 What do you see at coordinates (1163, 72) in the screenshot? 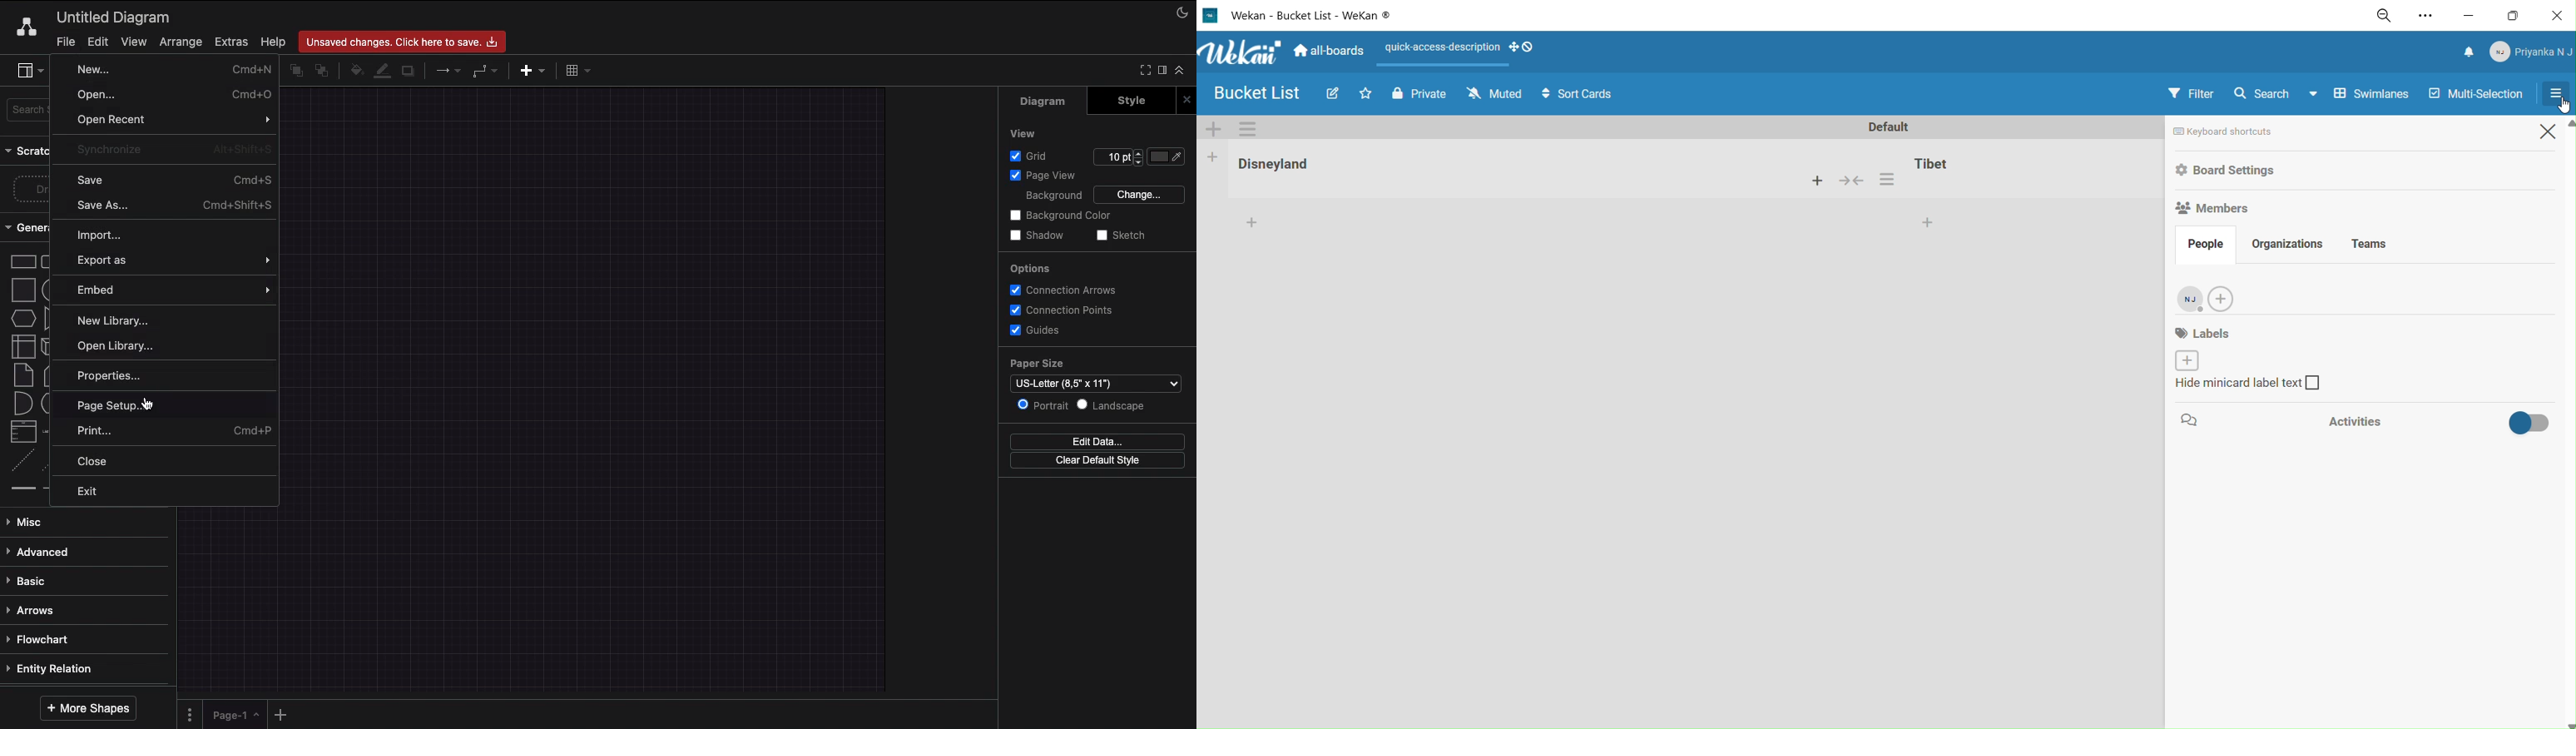
I see `Format` at bounding box center [1163, 72].